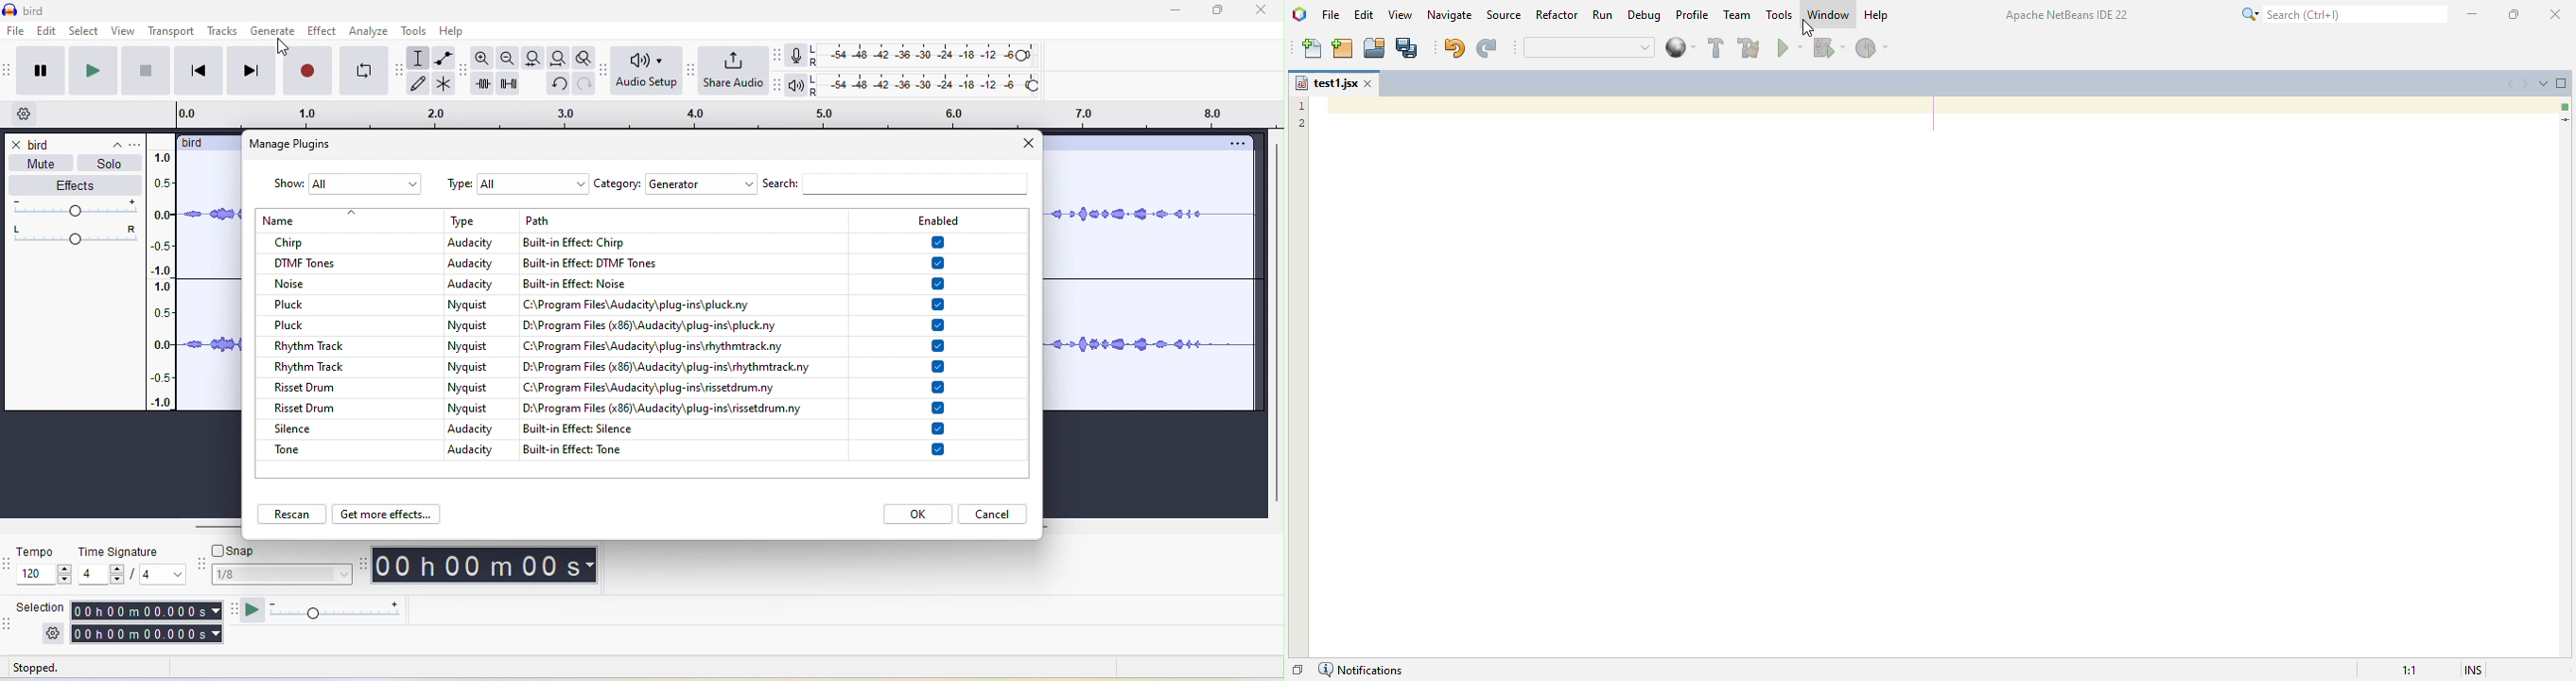  I want to click on transport, so click(172, 31).